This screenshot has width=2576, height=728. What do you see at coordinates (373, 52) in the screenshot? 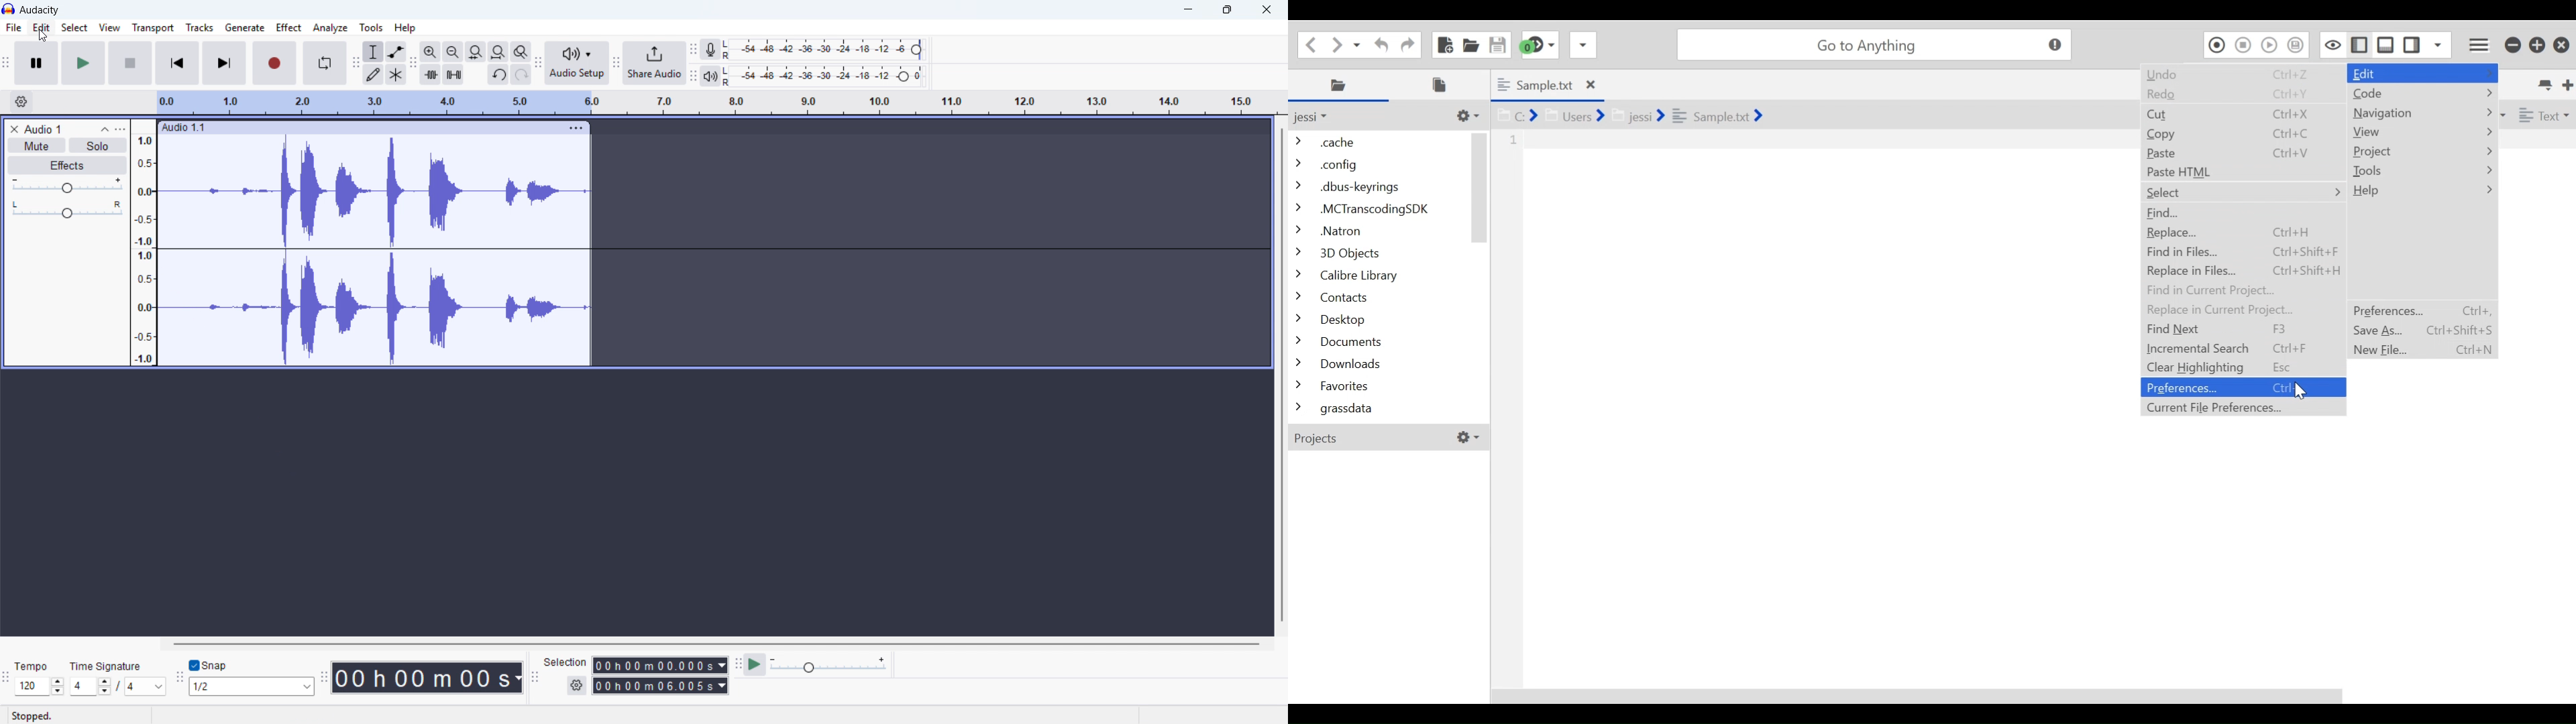
I see `selection tool` at bounding box center [373, 52].